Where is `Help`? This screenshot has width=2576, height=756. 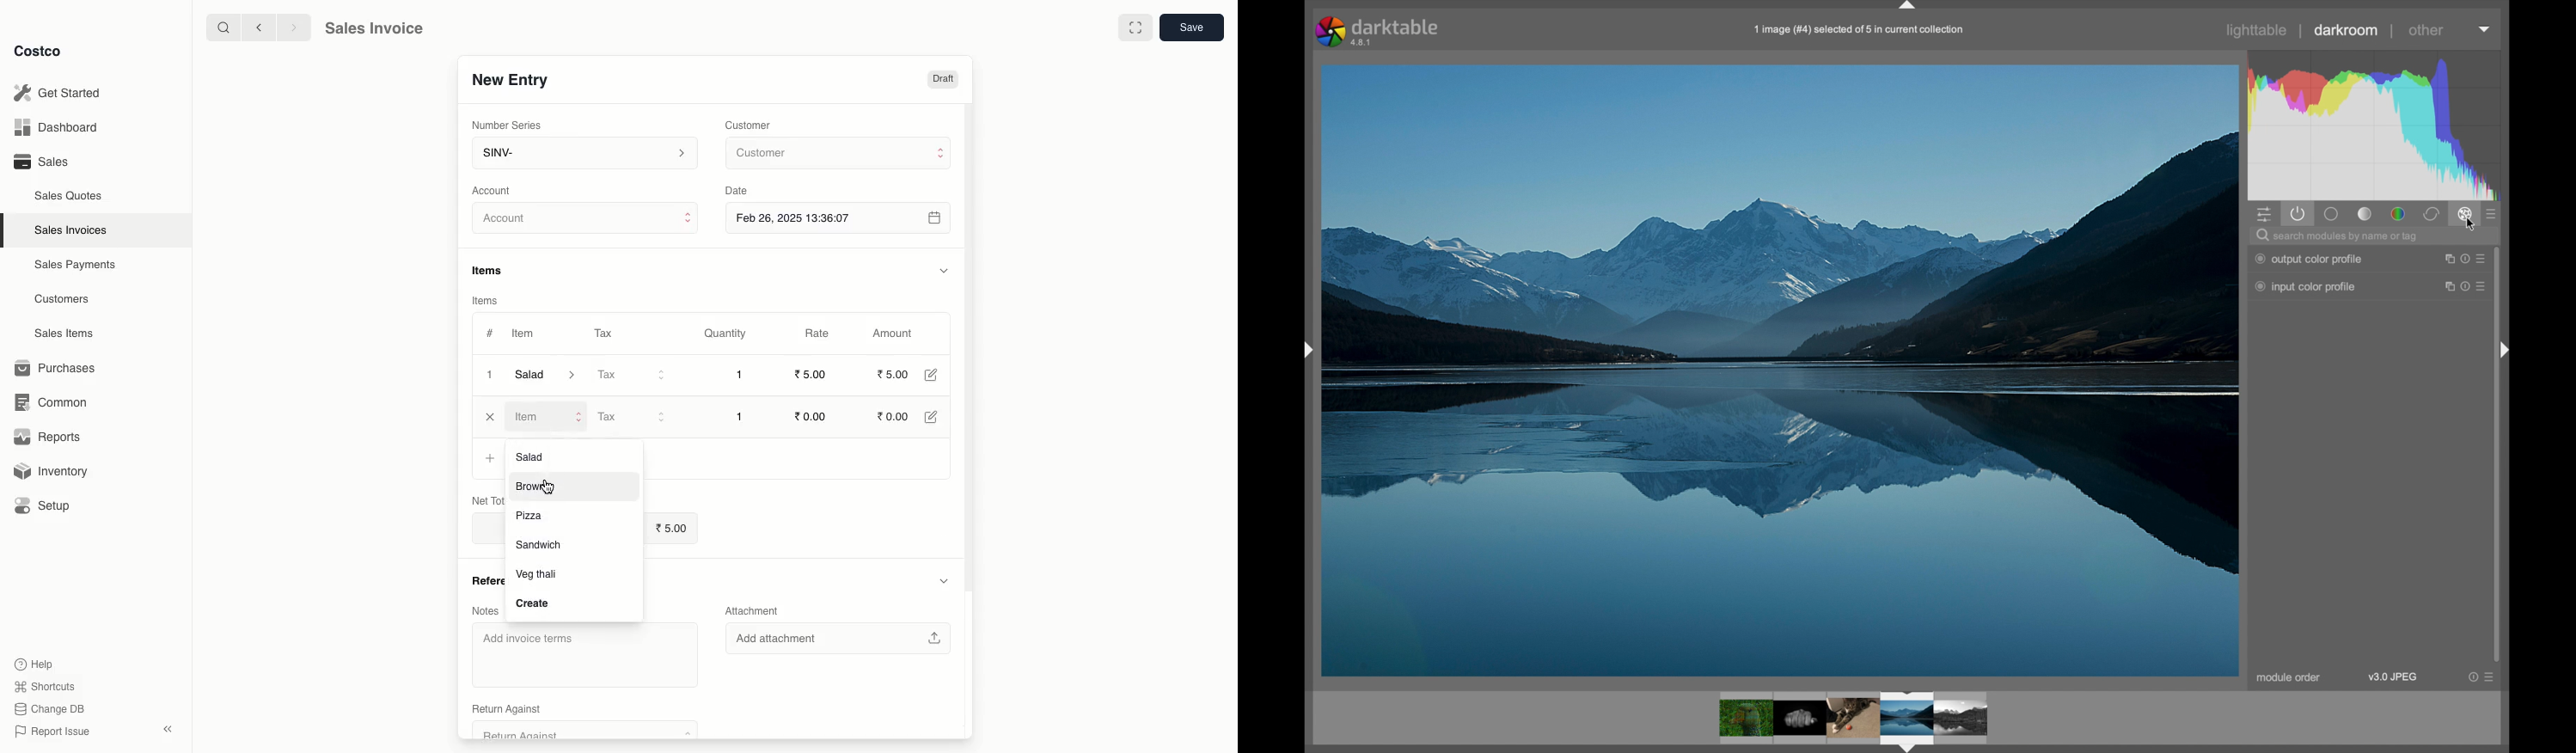 Help is located at coordinates (2463, 287).